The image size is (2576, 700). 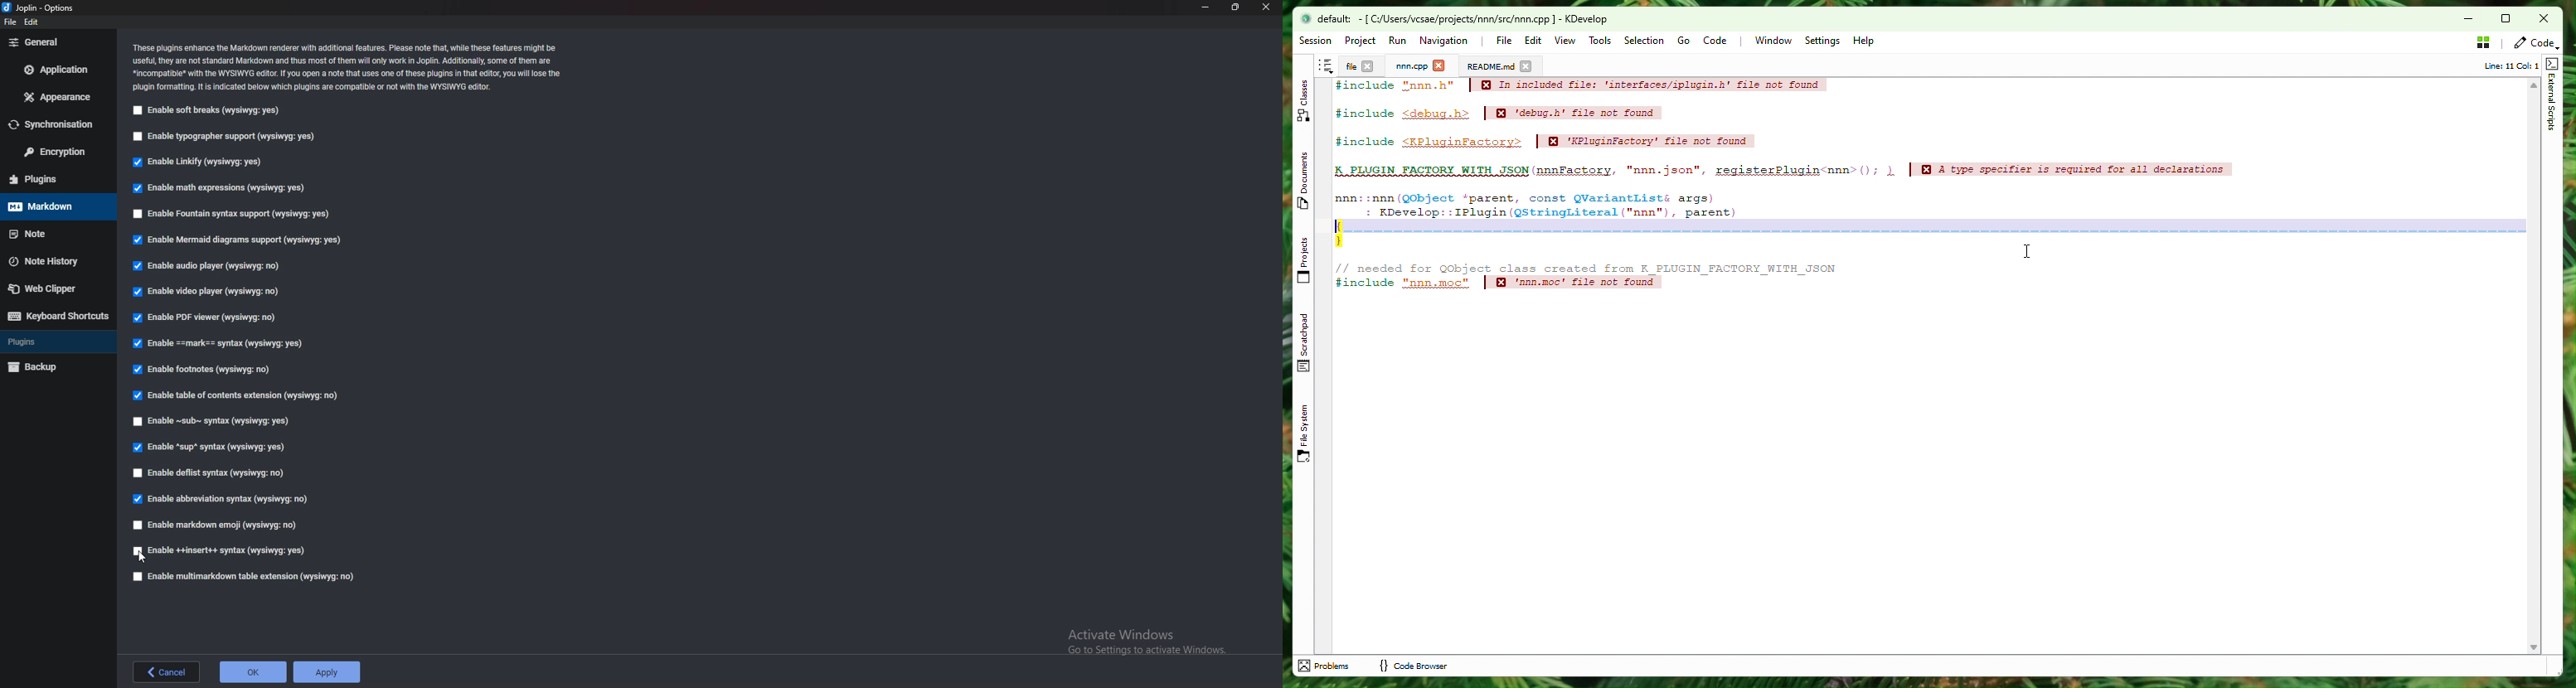 I want to click on back, so click(x=166, y=673).